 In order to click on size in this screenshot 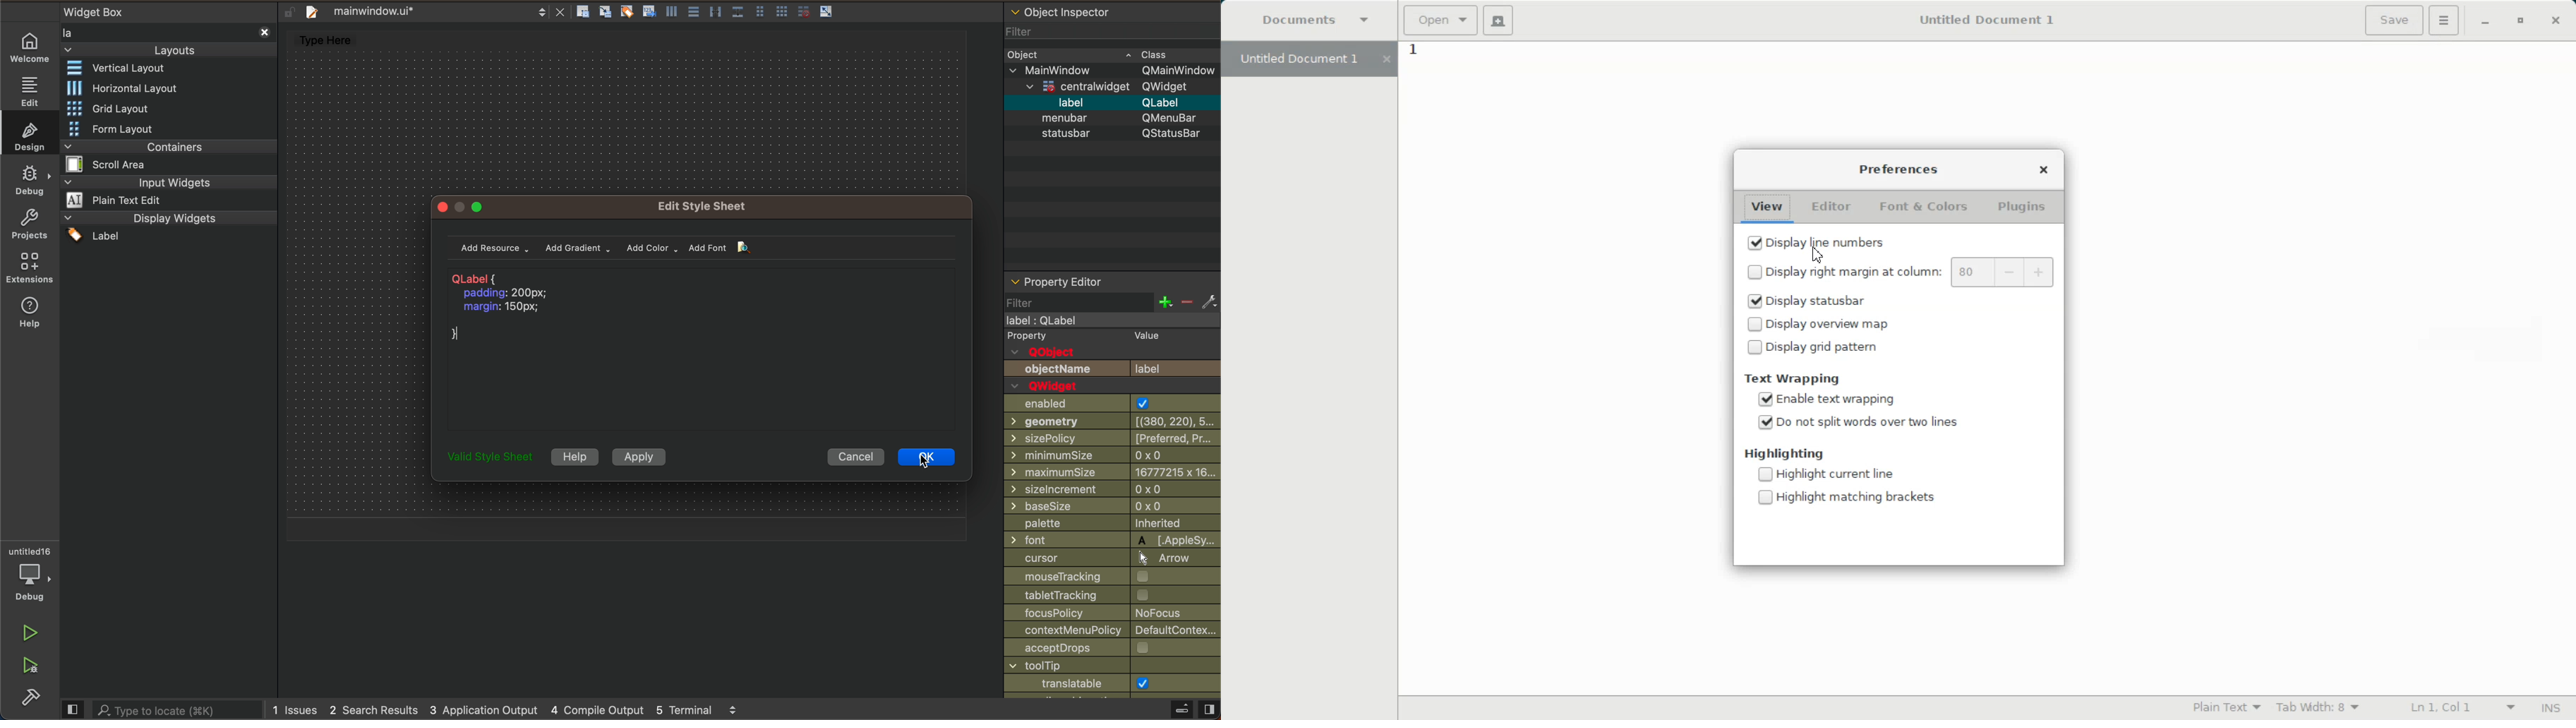, I will do `click(1112, 490)`.